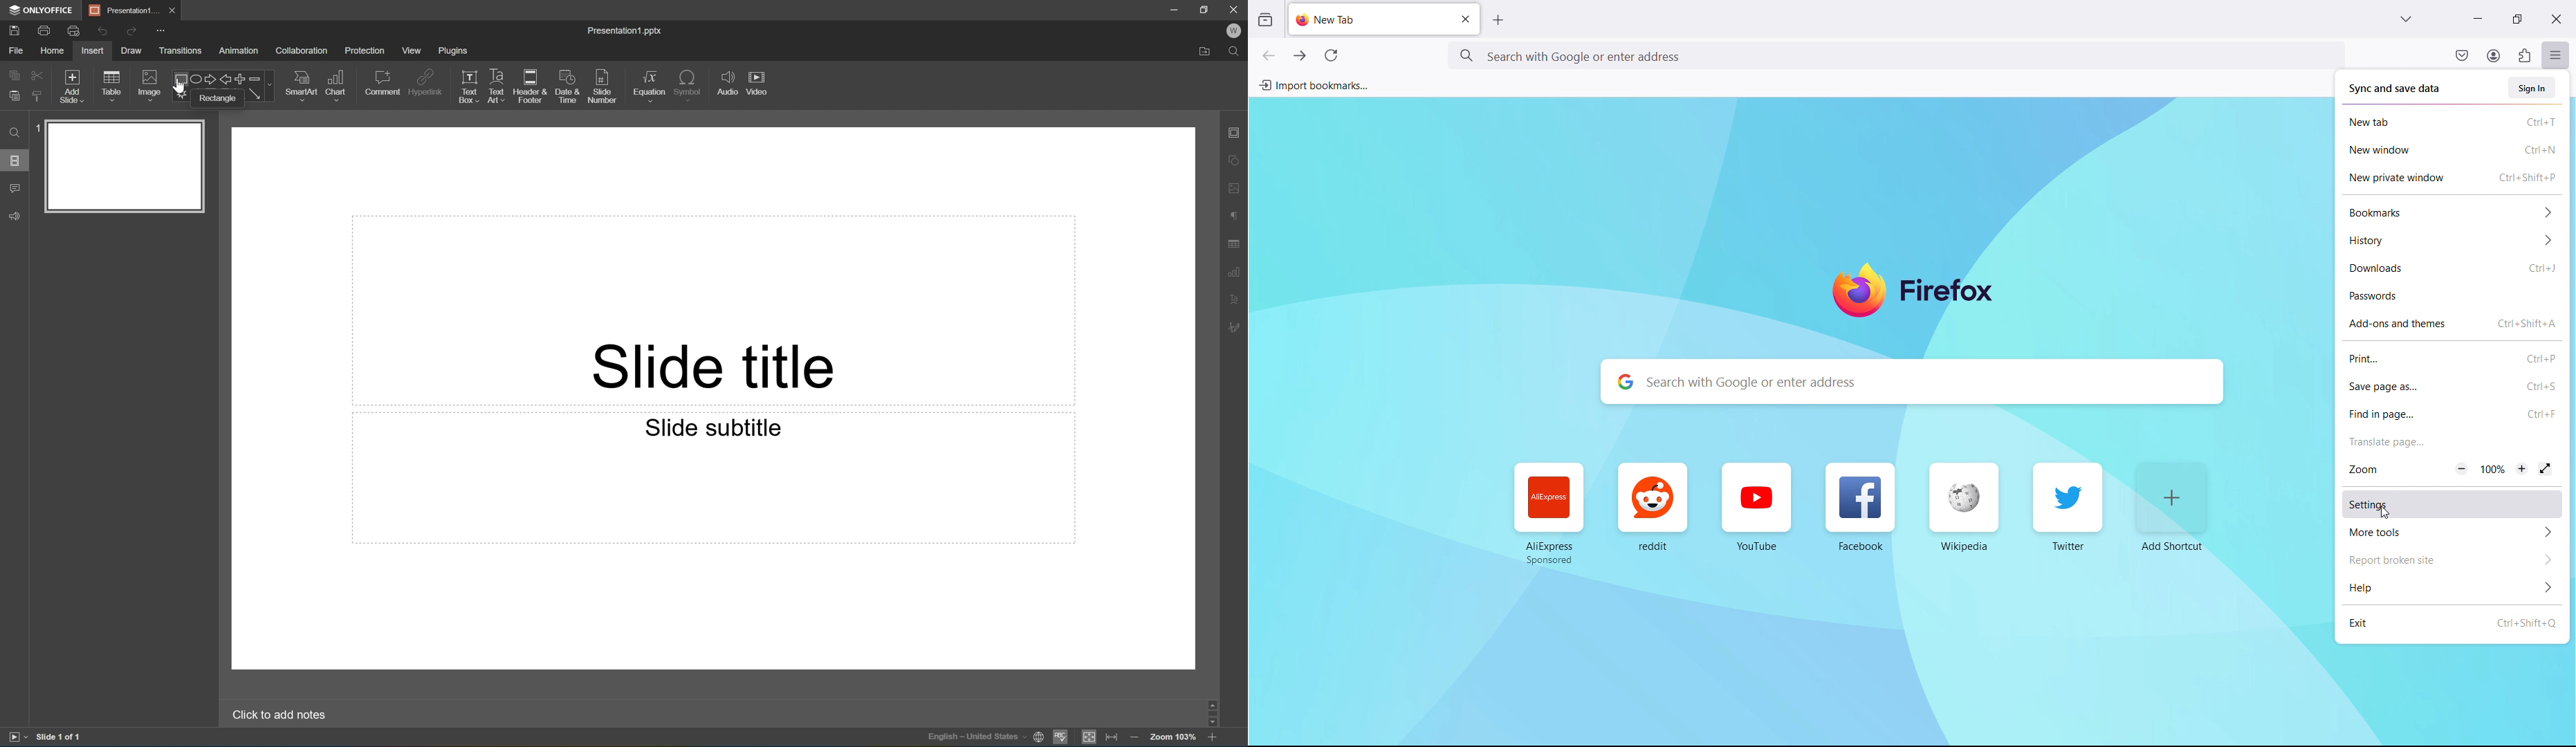 This screenshot has width=2576, height=756. Describe the element at coordinates (1913, 293) in the screenshot. I see `firefox logo` at that location.